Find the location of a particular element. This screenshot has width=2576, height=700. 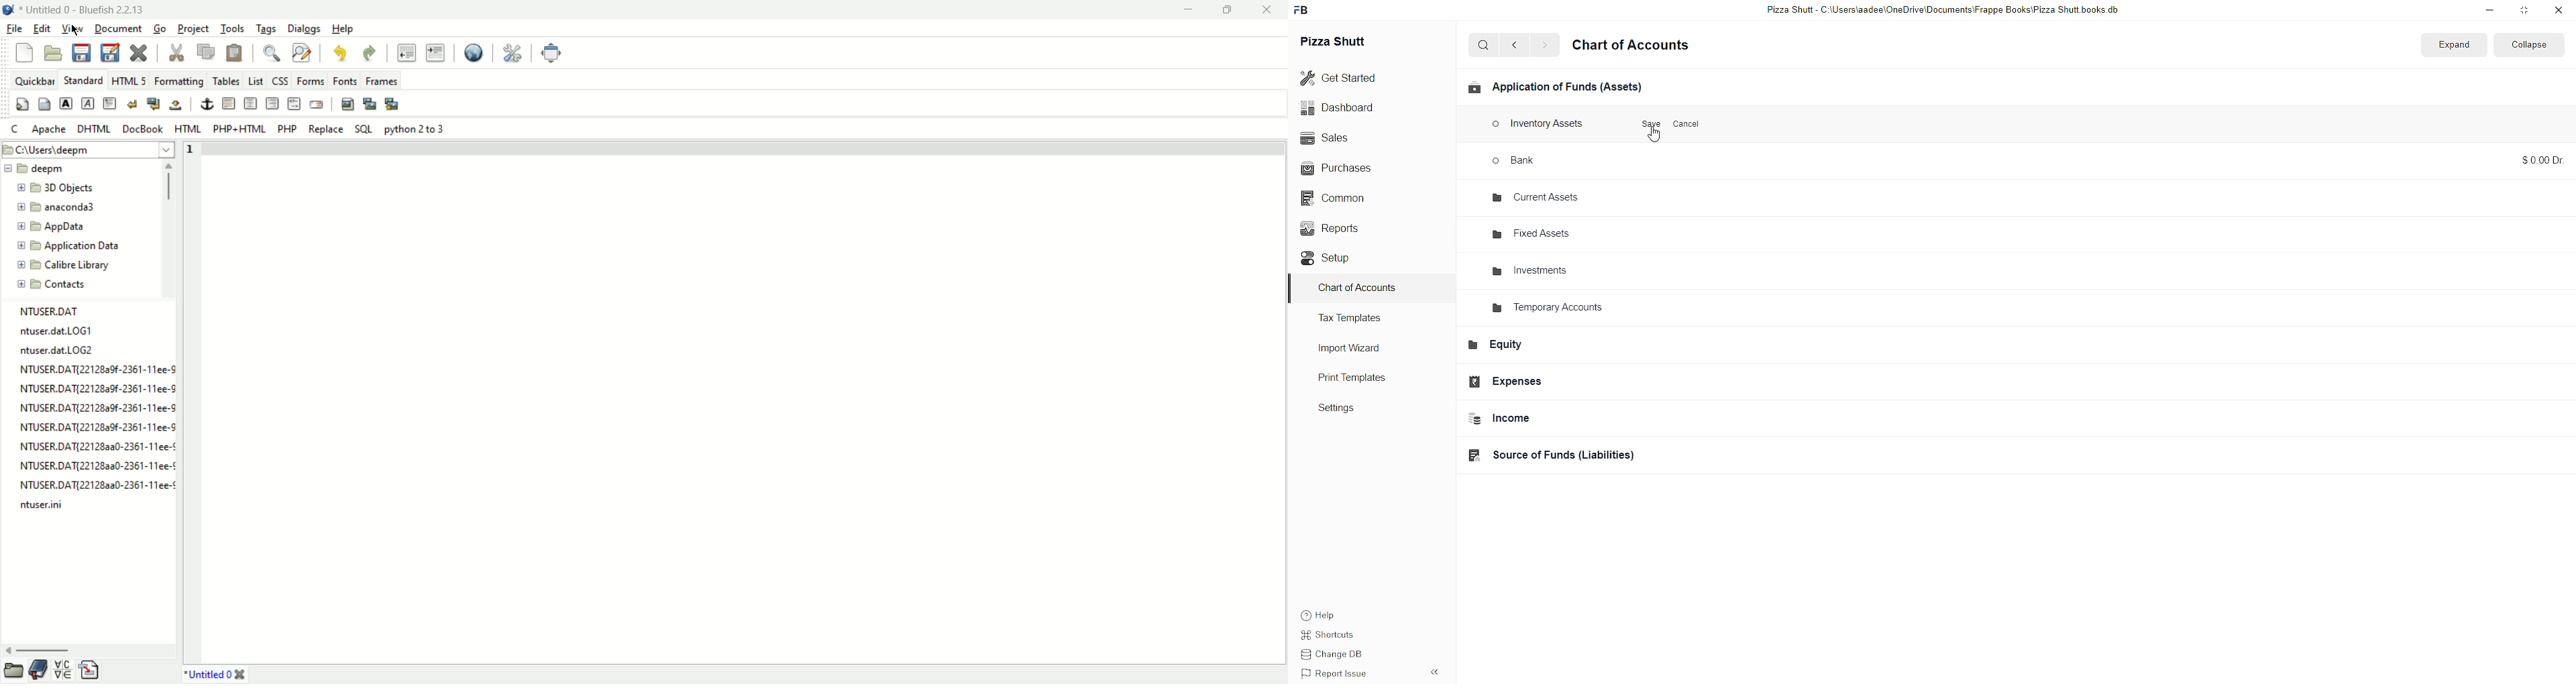

Cancel is located at coordinates (1690, 124).